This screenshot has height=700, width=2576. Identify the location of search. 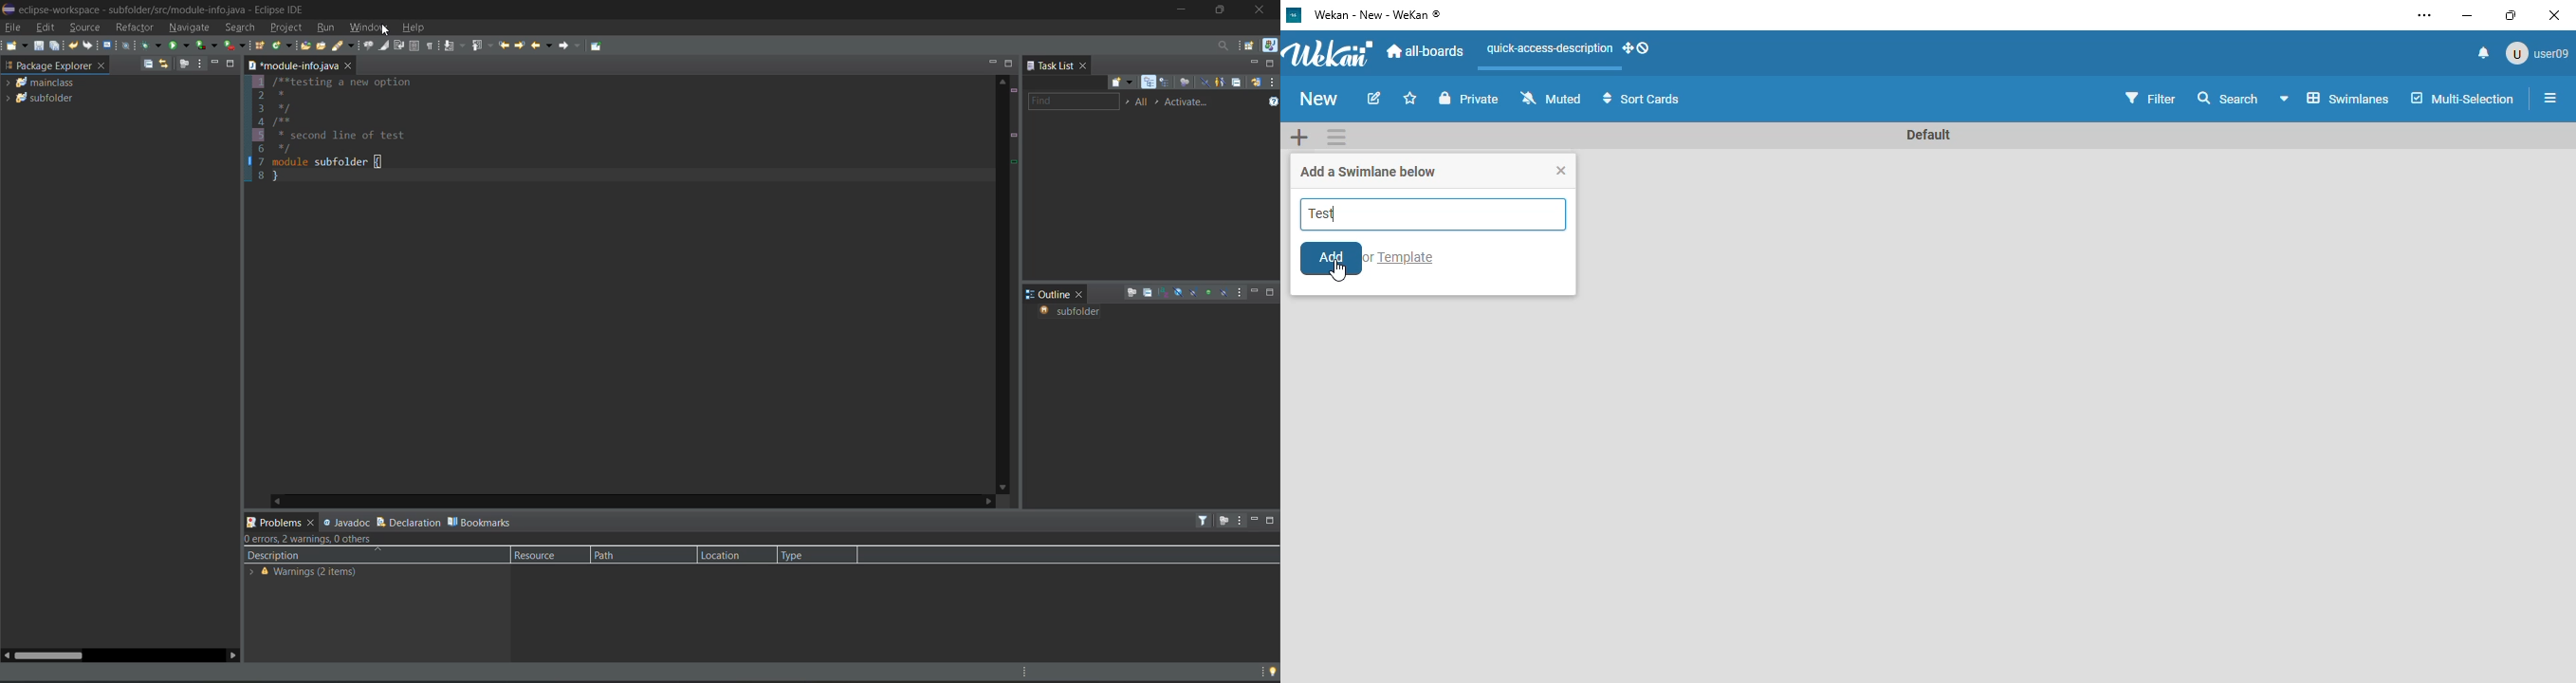
(346, 46).